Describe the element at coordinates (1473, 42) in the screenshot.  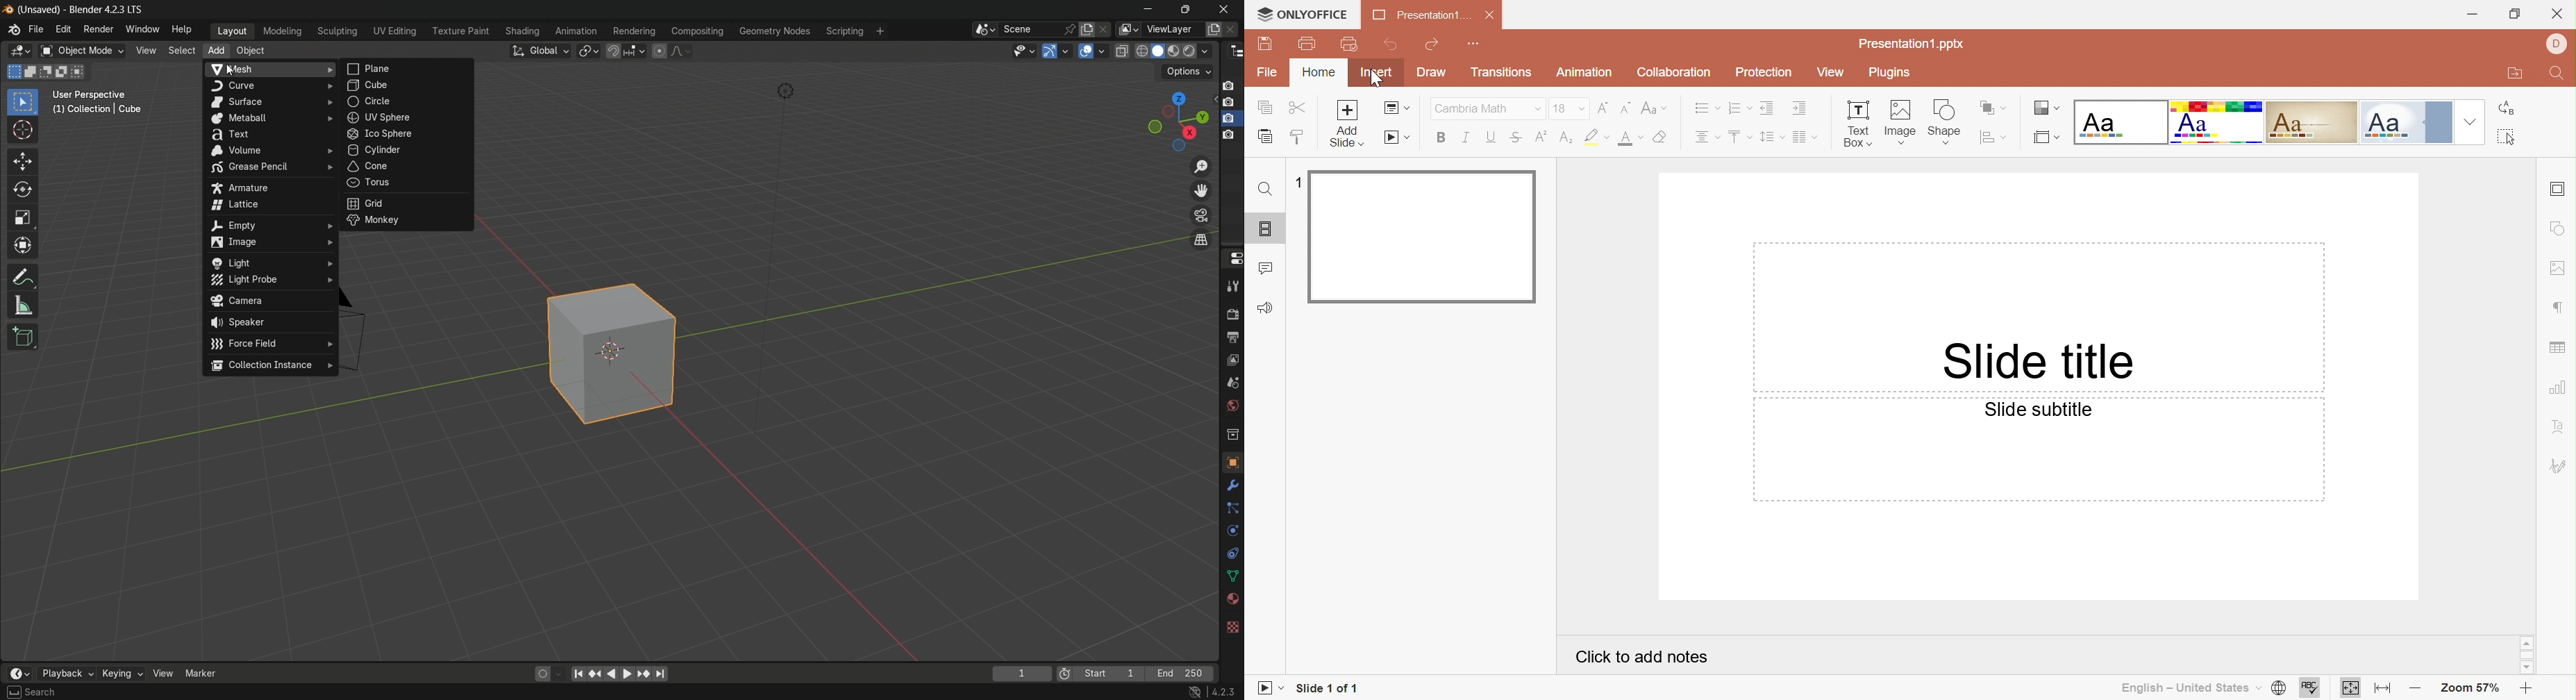
I see `Customize quick access toolbar` at that location.